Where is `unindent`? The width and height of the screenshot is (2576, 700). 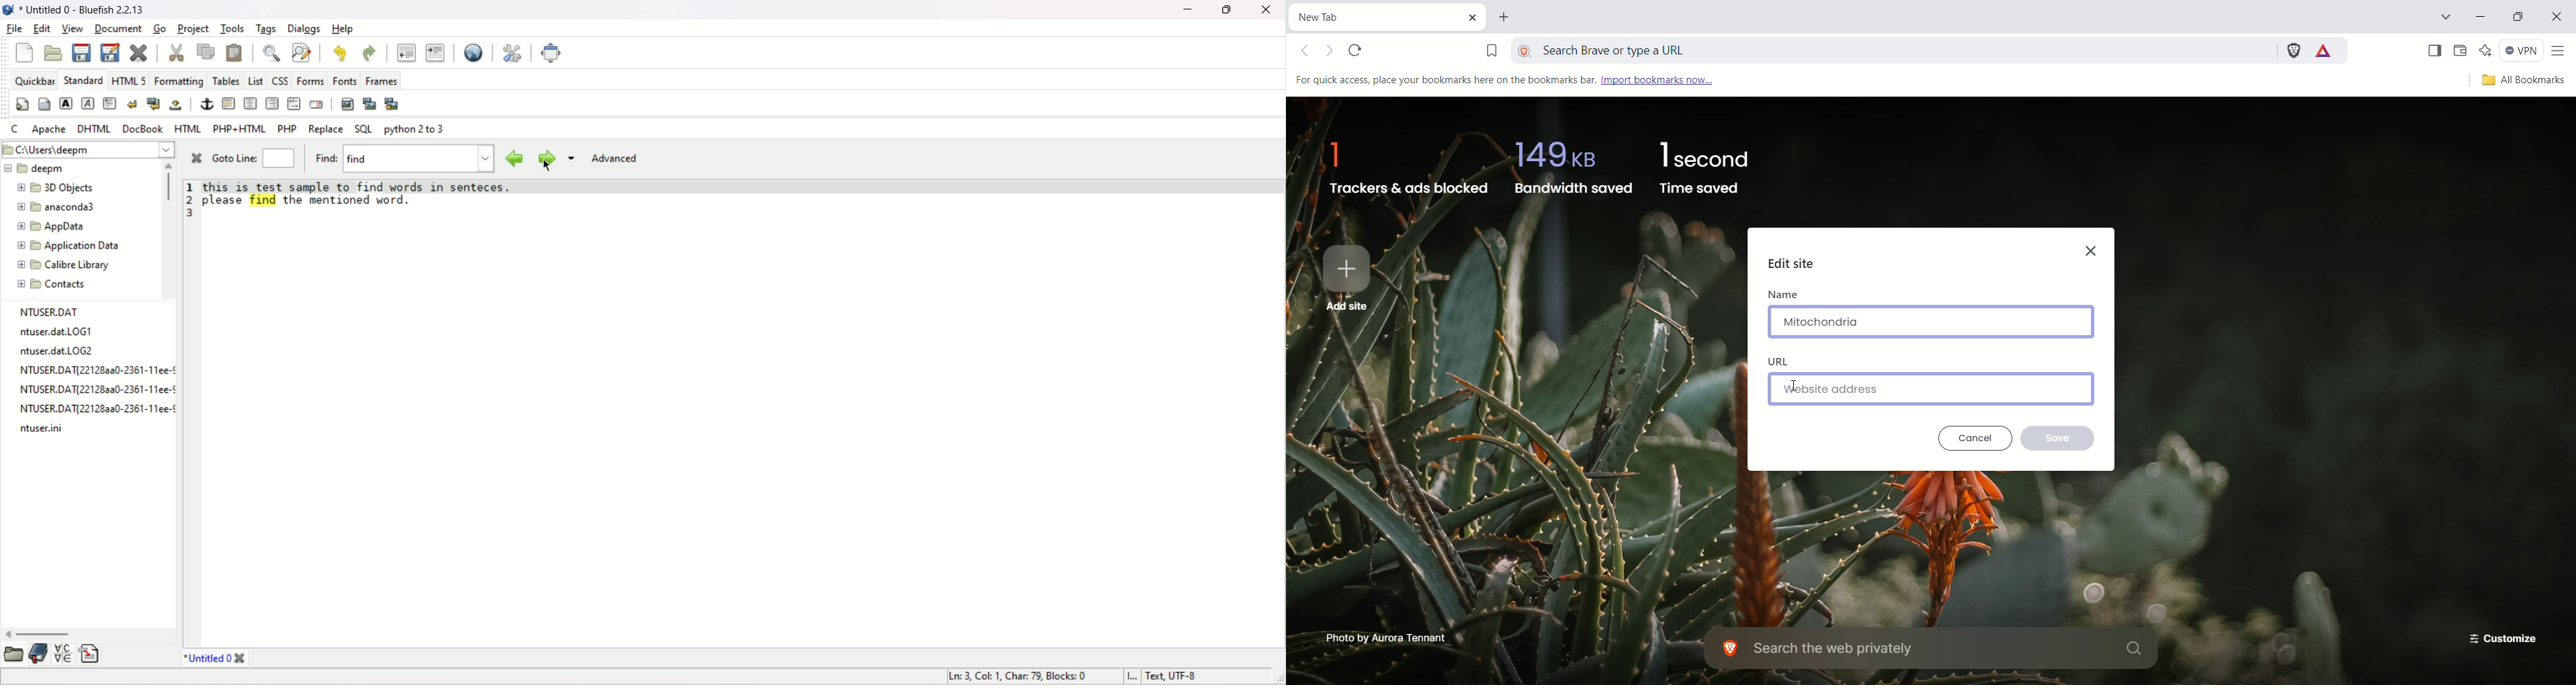
unindent is located at coordinates (404, 52).